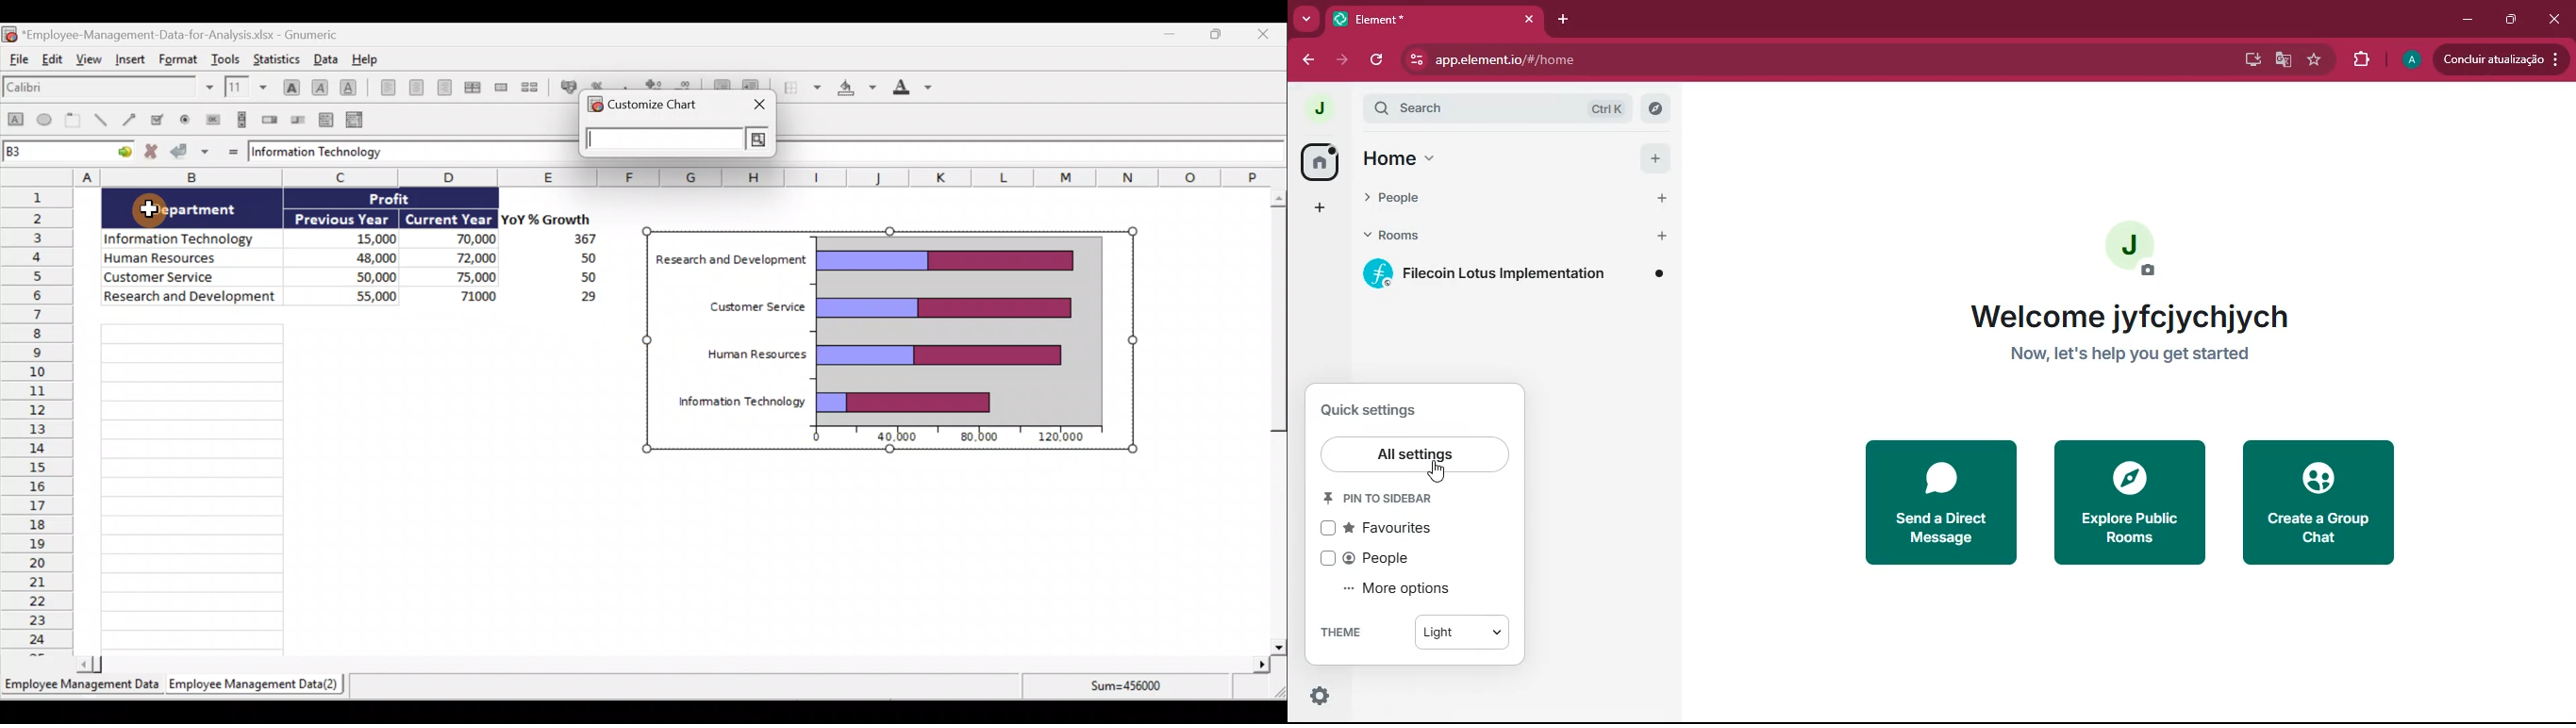 This screenshot has width=2576, height=728. Describe the element at coordinates (1064, 437) in the screenshot. I see `120.000` at that location.